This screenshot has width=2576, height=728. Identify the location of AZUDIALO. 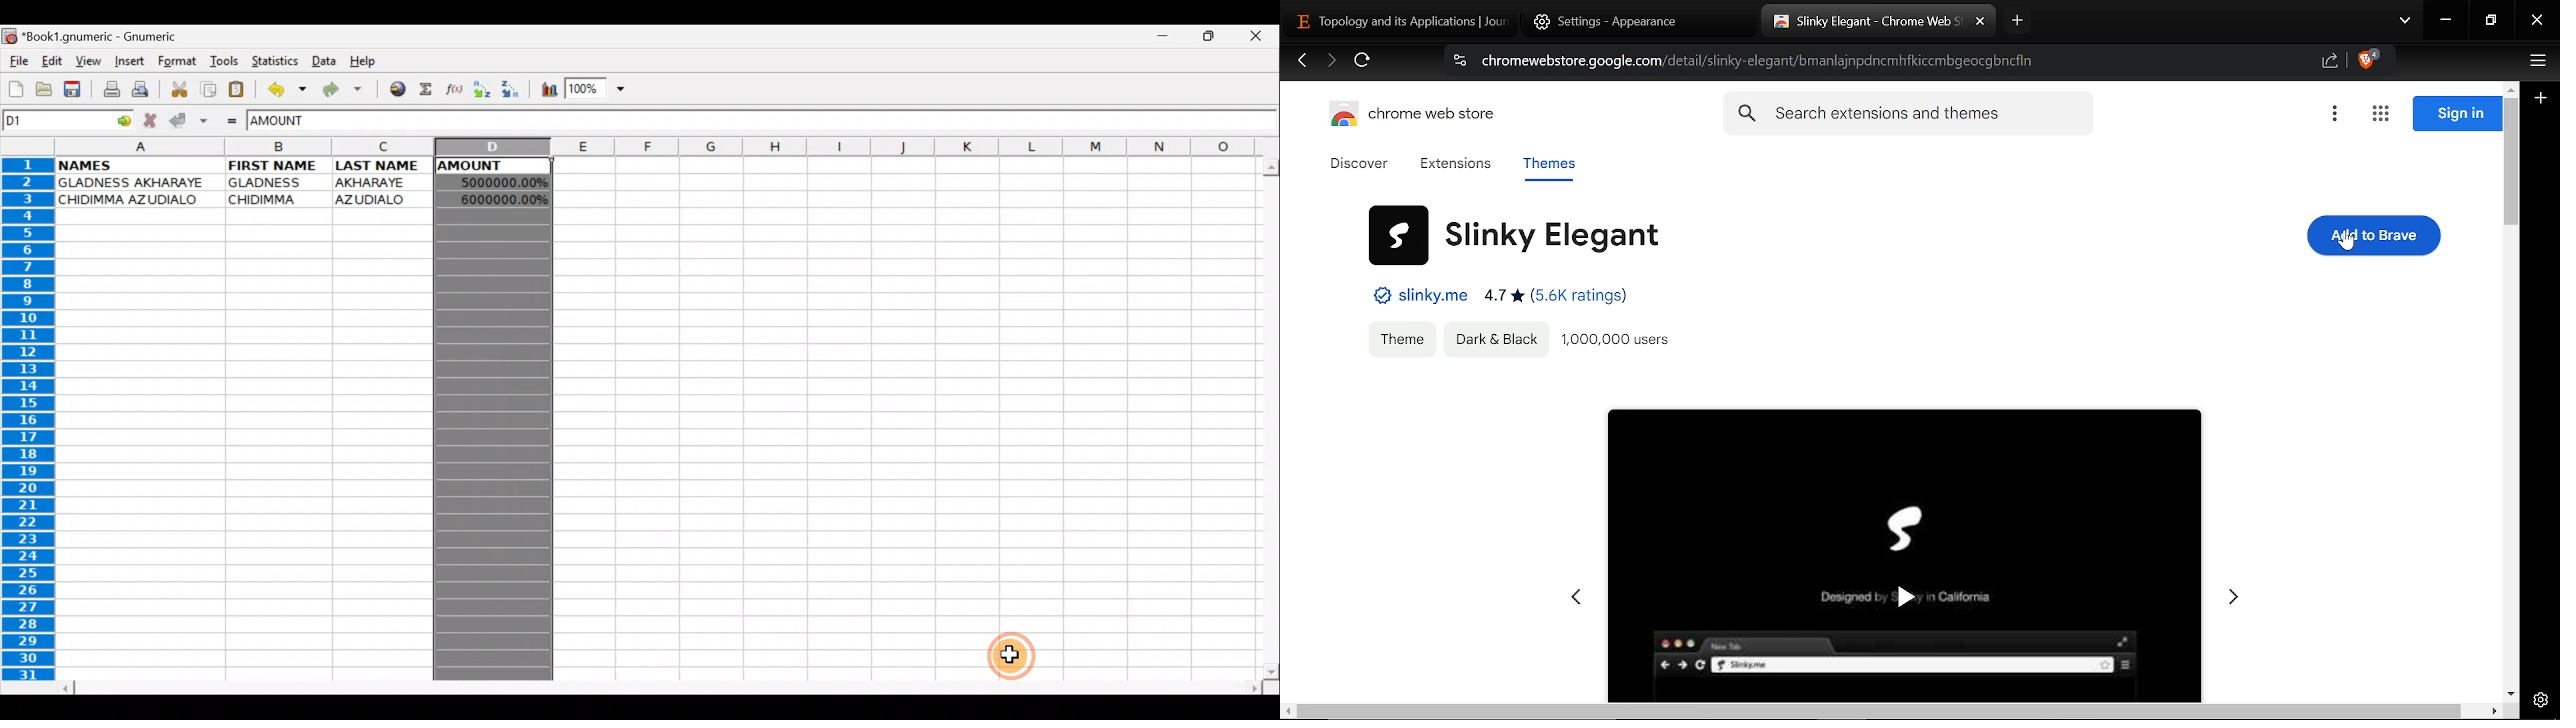
(375, 199).